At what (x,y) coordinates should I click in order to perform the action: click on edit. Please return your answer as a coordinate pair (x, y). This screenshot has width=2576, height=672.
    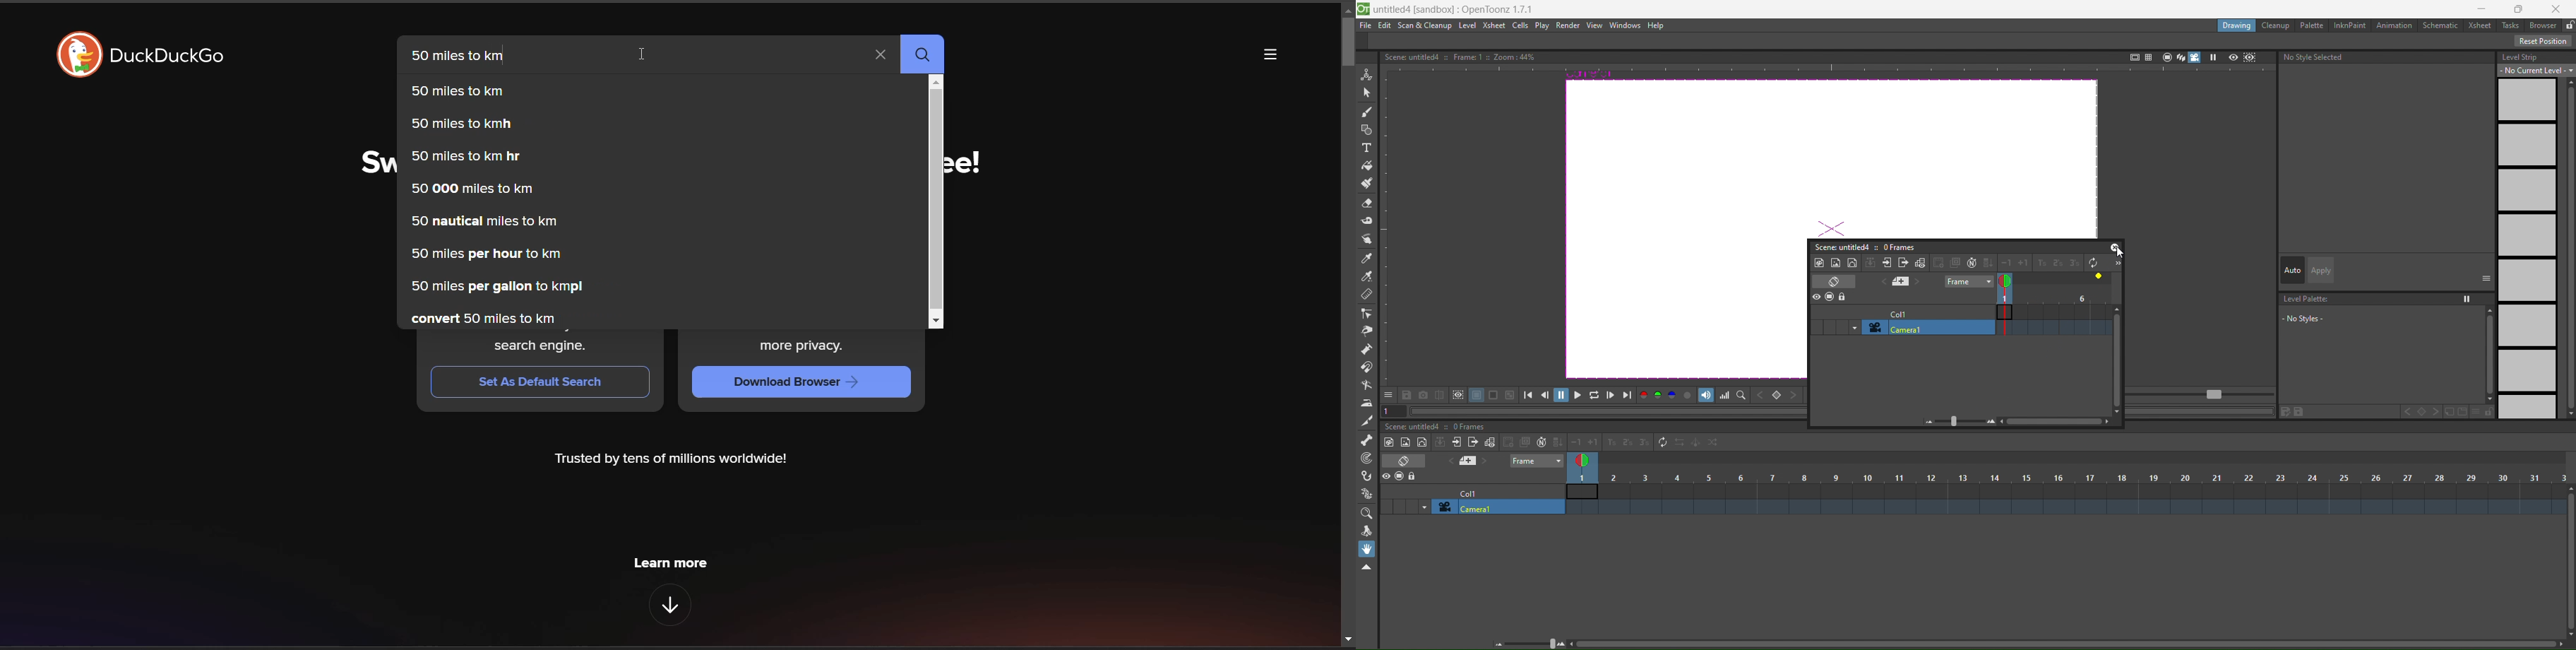
    Looking at the image, I should click on (1384, 25).